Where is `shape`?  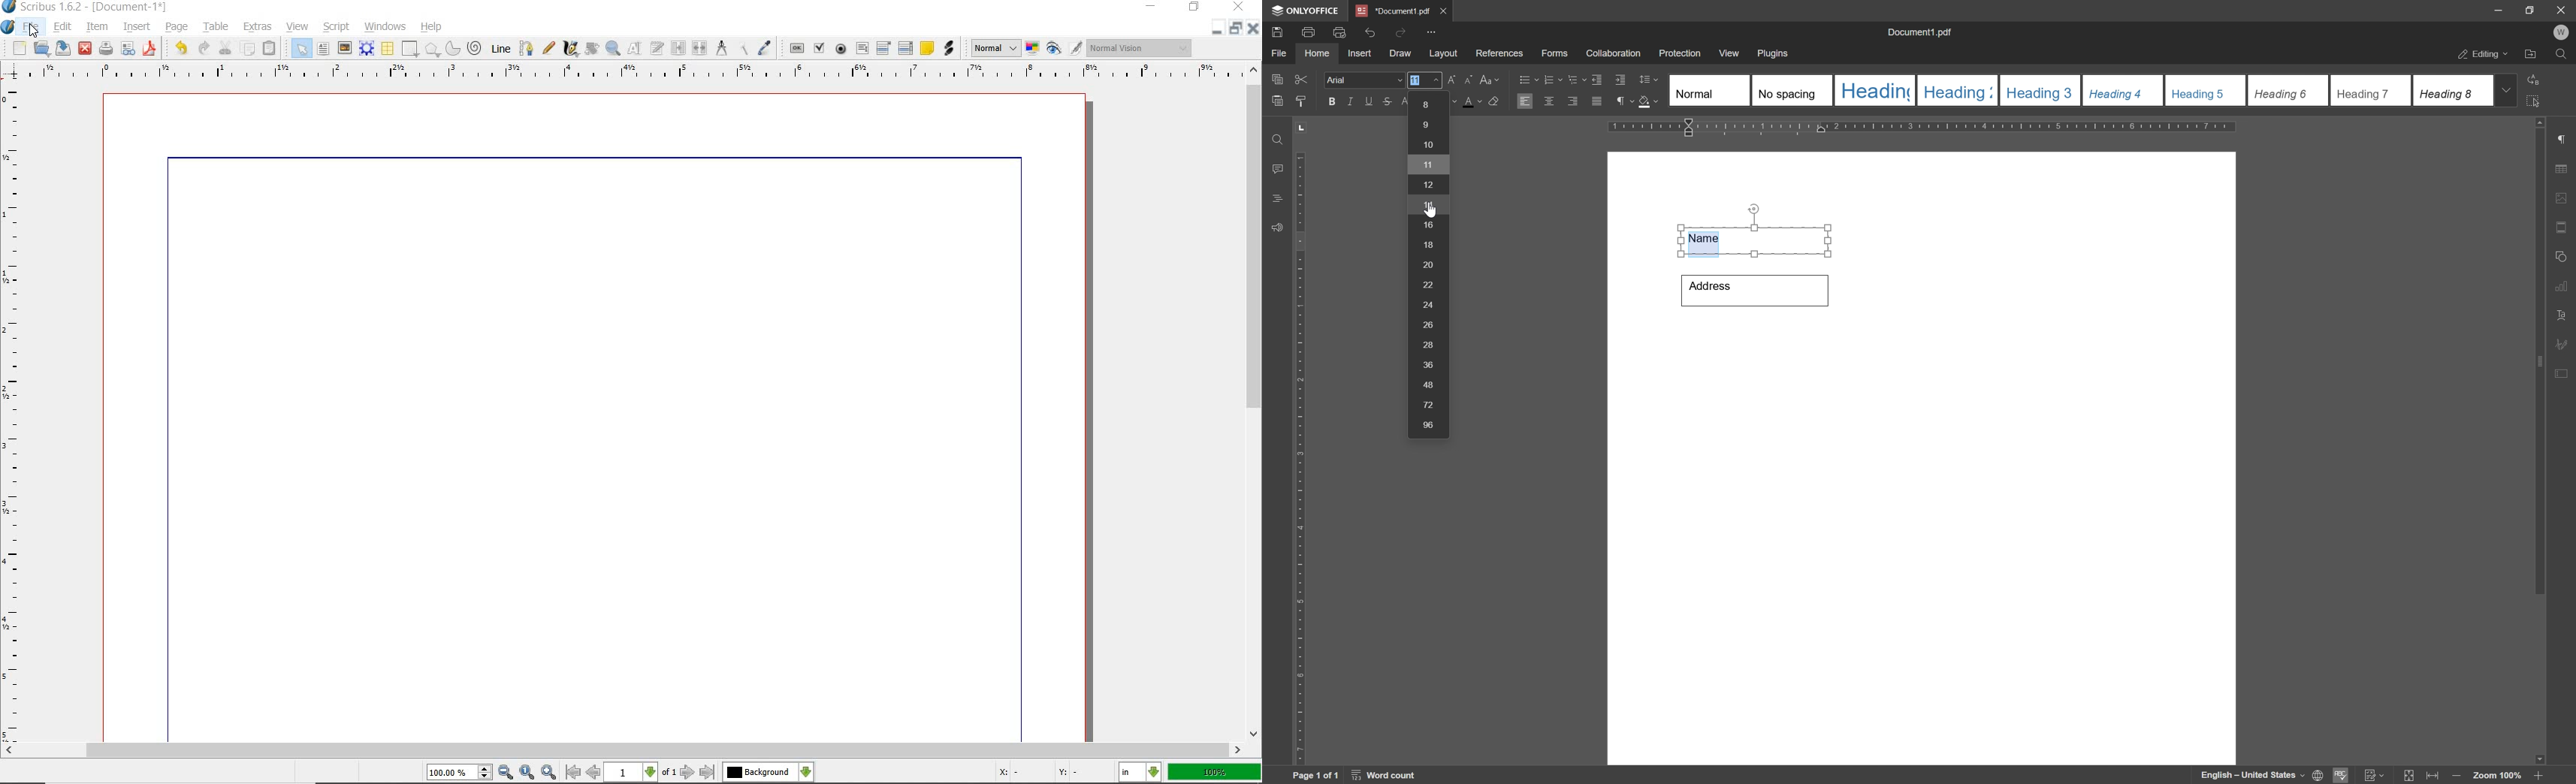
shape is located at coordinates (432, 49).